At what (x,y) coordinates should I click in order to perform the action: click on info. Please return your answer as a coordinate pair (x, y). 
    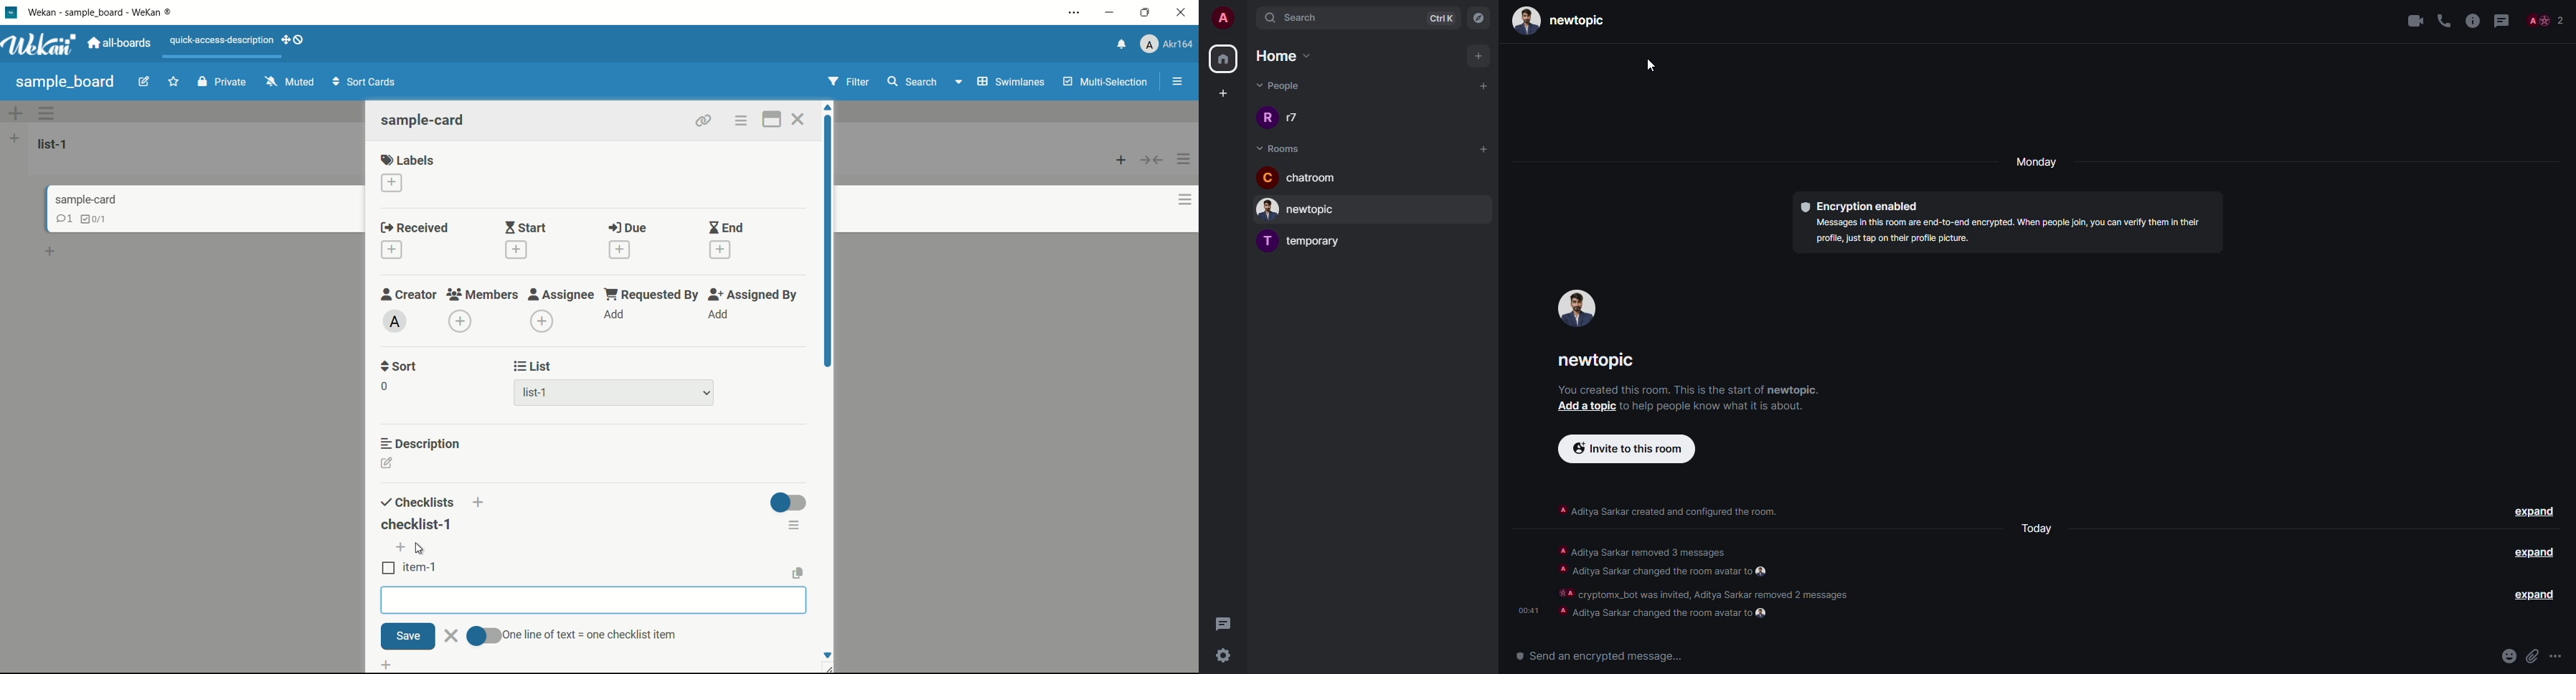
    Looking at the image, I should click on (2471, 19).